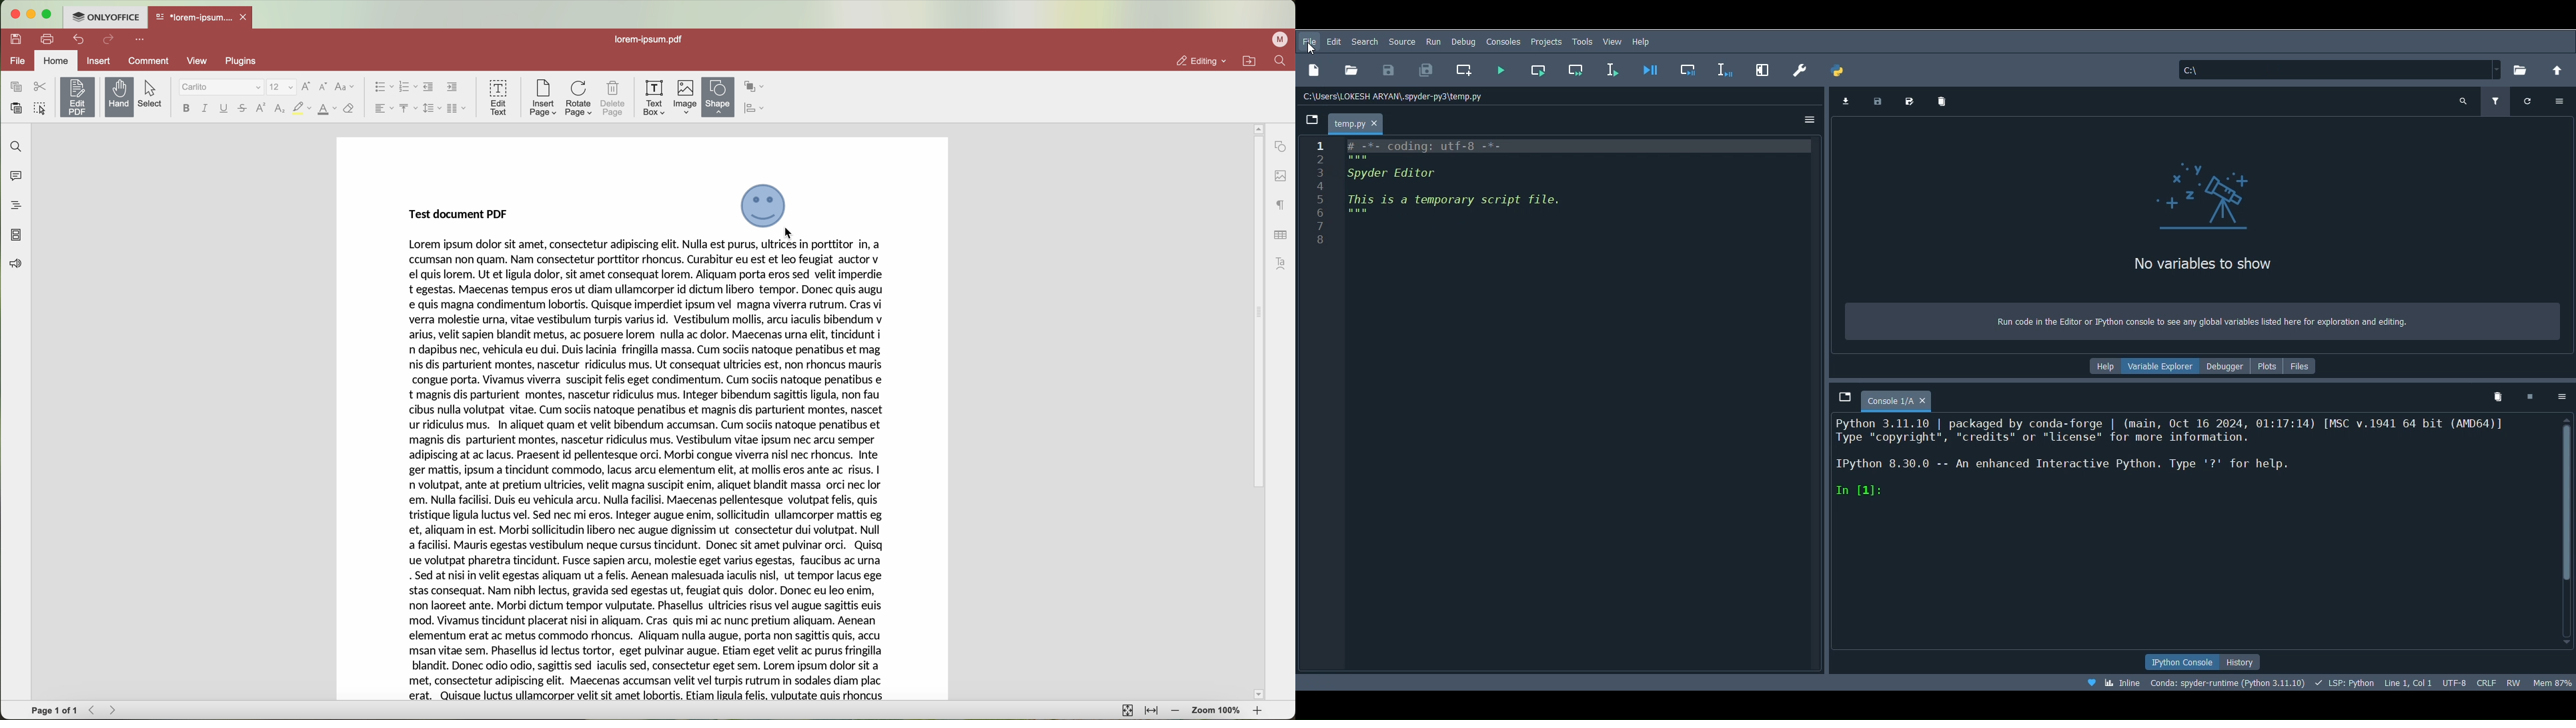 The width and height of the screenshot is (2576, 728). I want to click on Create new cell at the current line (Ctrl + 2), so click(1464, 69).